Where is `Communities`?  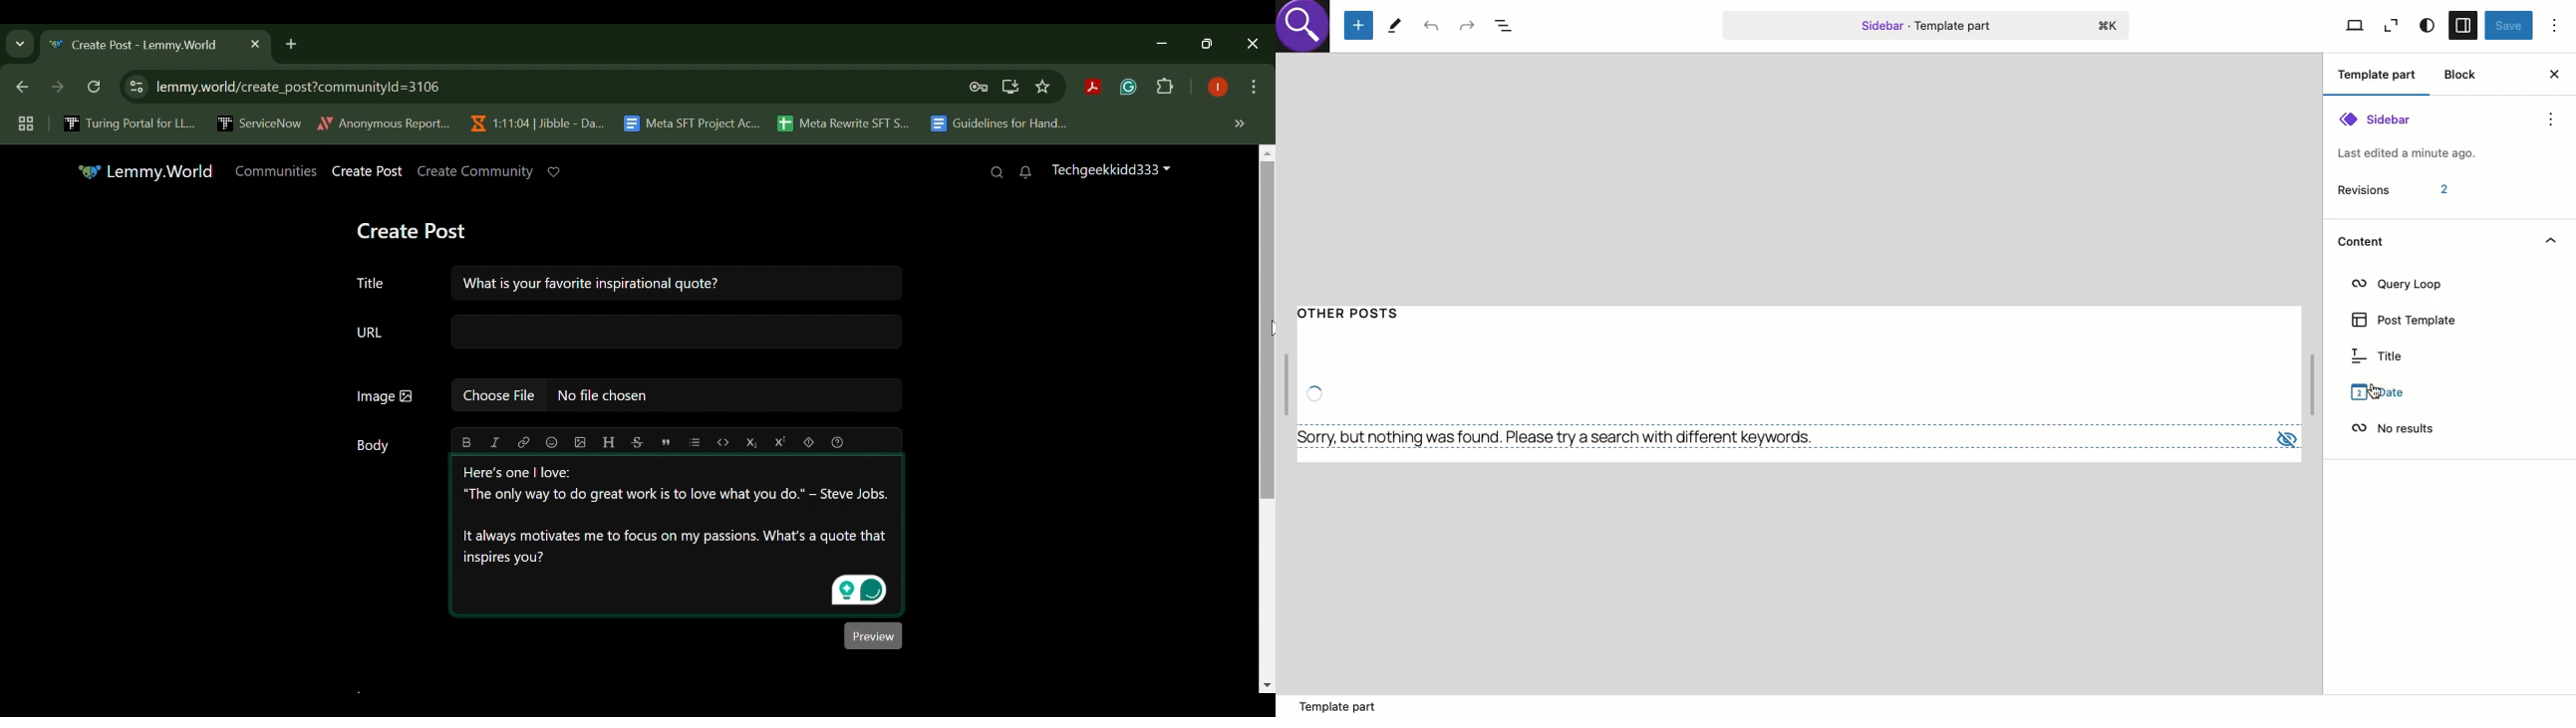
Communities is located at coordinates (276, 170).